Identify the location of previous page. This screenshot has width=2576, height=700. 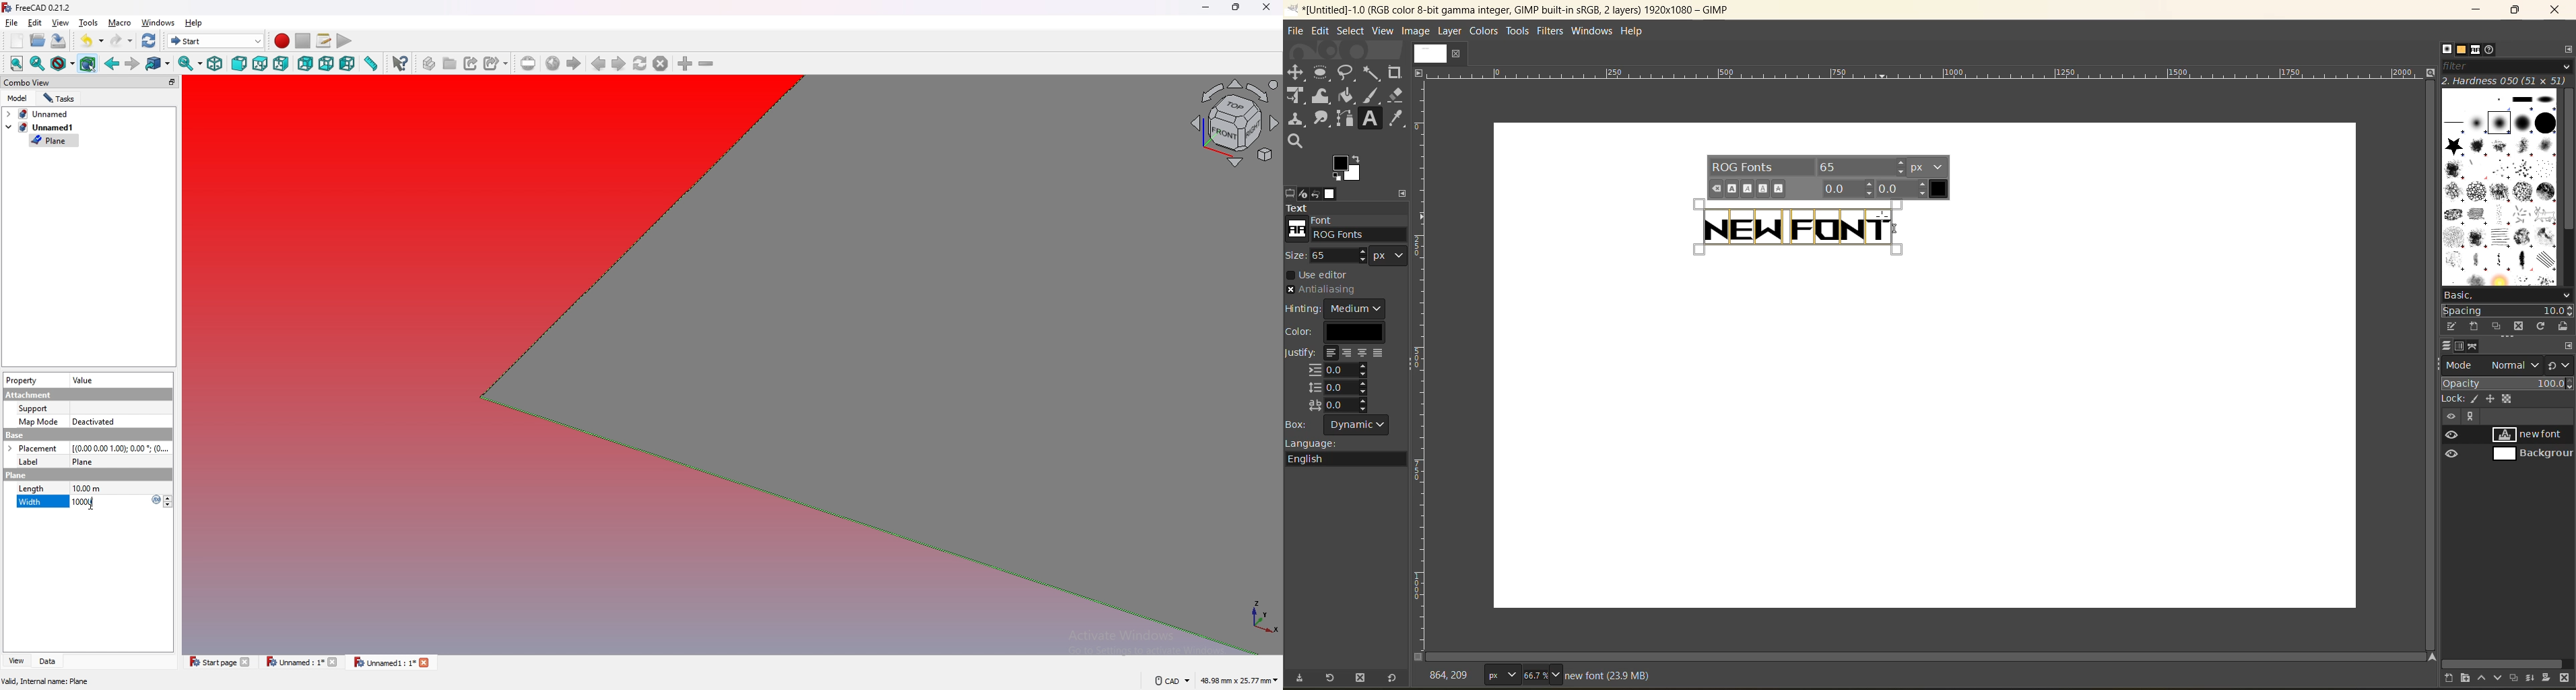
(599, 64).